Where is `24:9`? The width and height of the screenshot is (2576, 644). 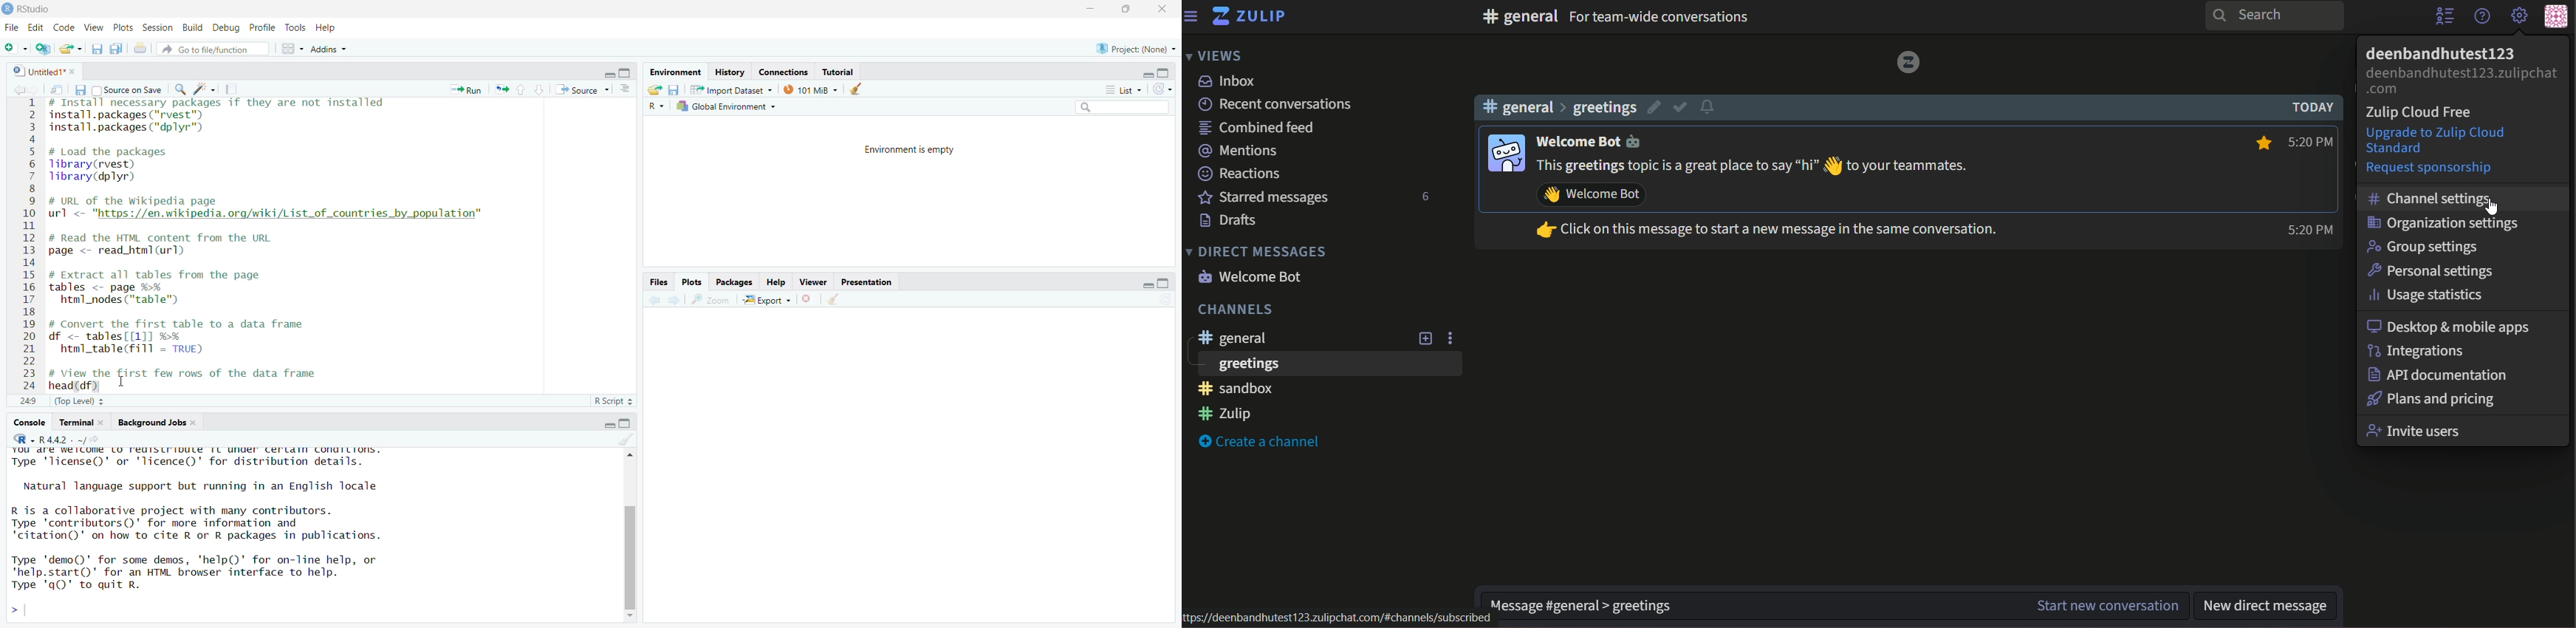 24:9 is located at coordinates (28, 400).